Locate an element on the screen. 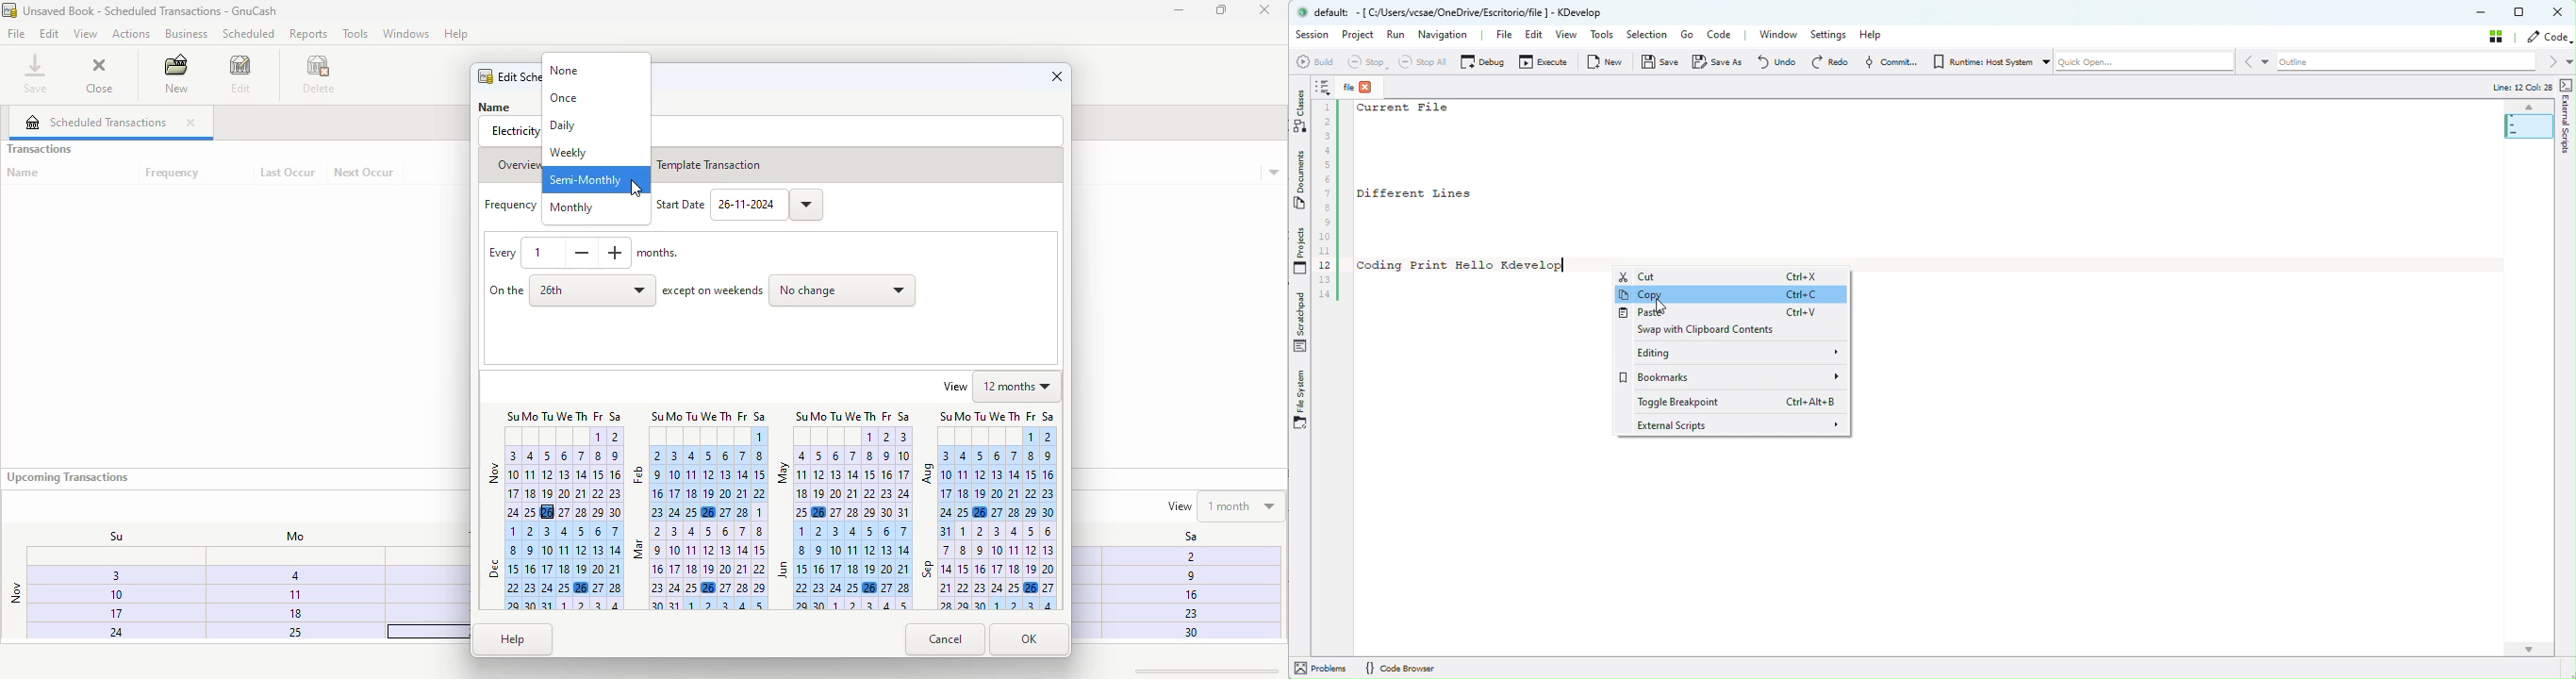  Fi is located at coordinates (1187, 555).